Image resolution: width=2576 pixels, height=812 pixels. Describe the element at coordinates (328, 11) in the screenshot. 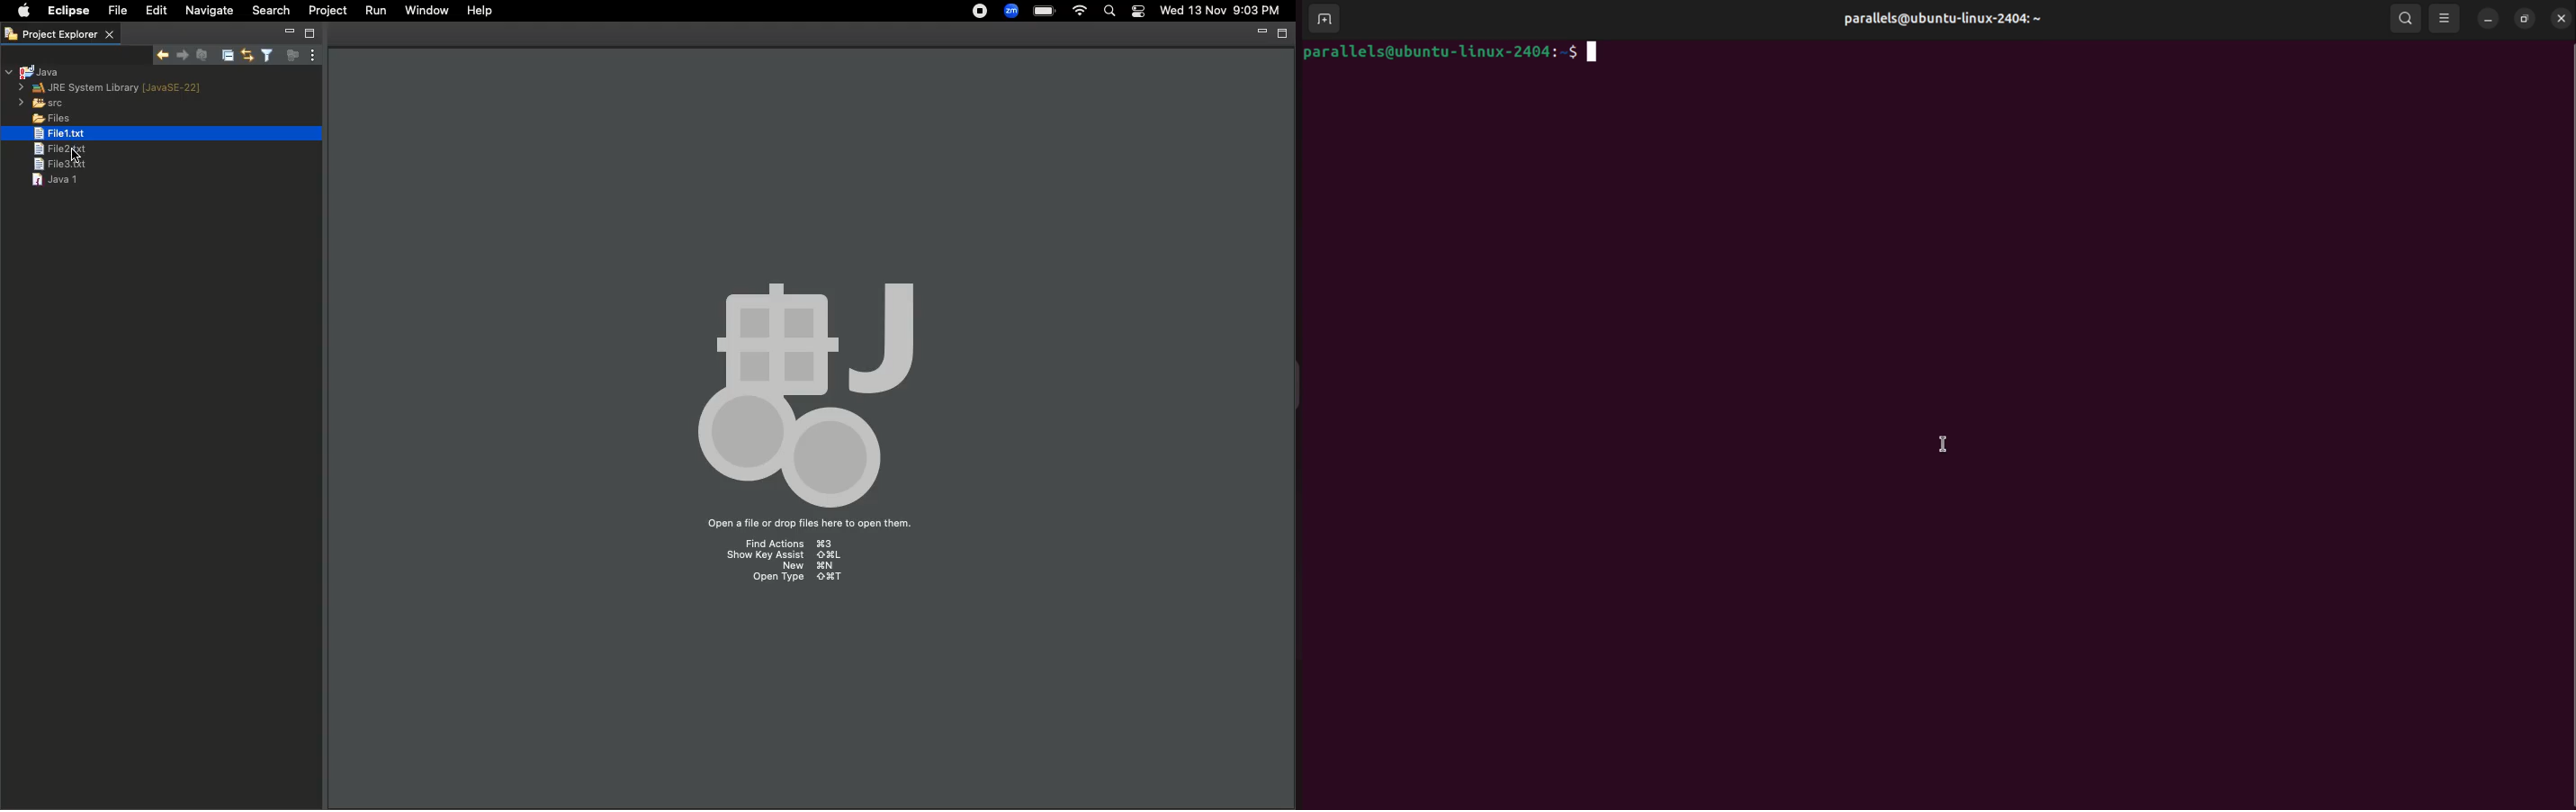

I see `Project` at that location.